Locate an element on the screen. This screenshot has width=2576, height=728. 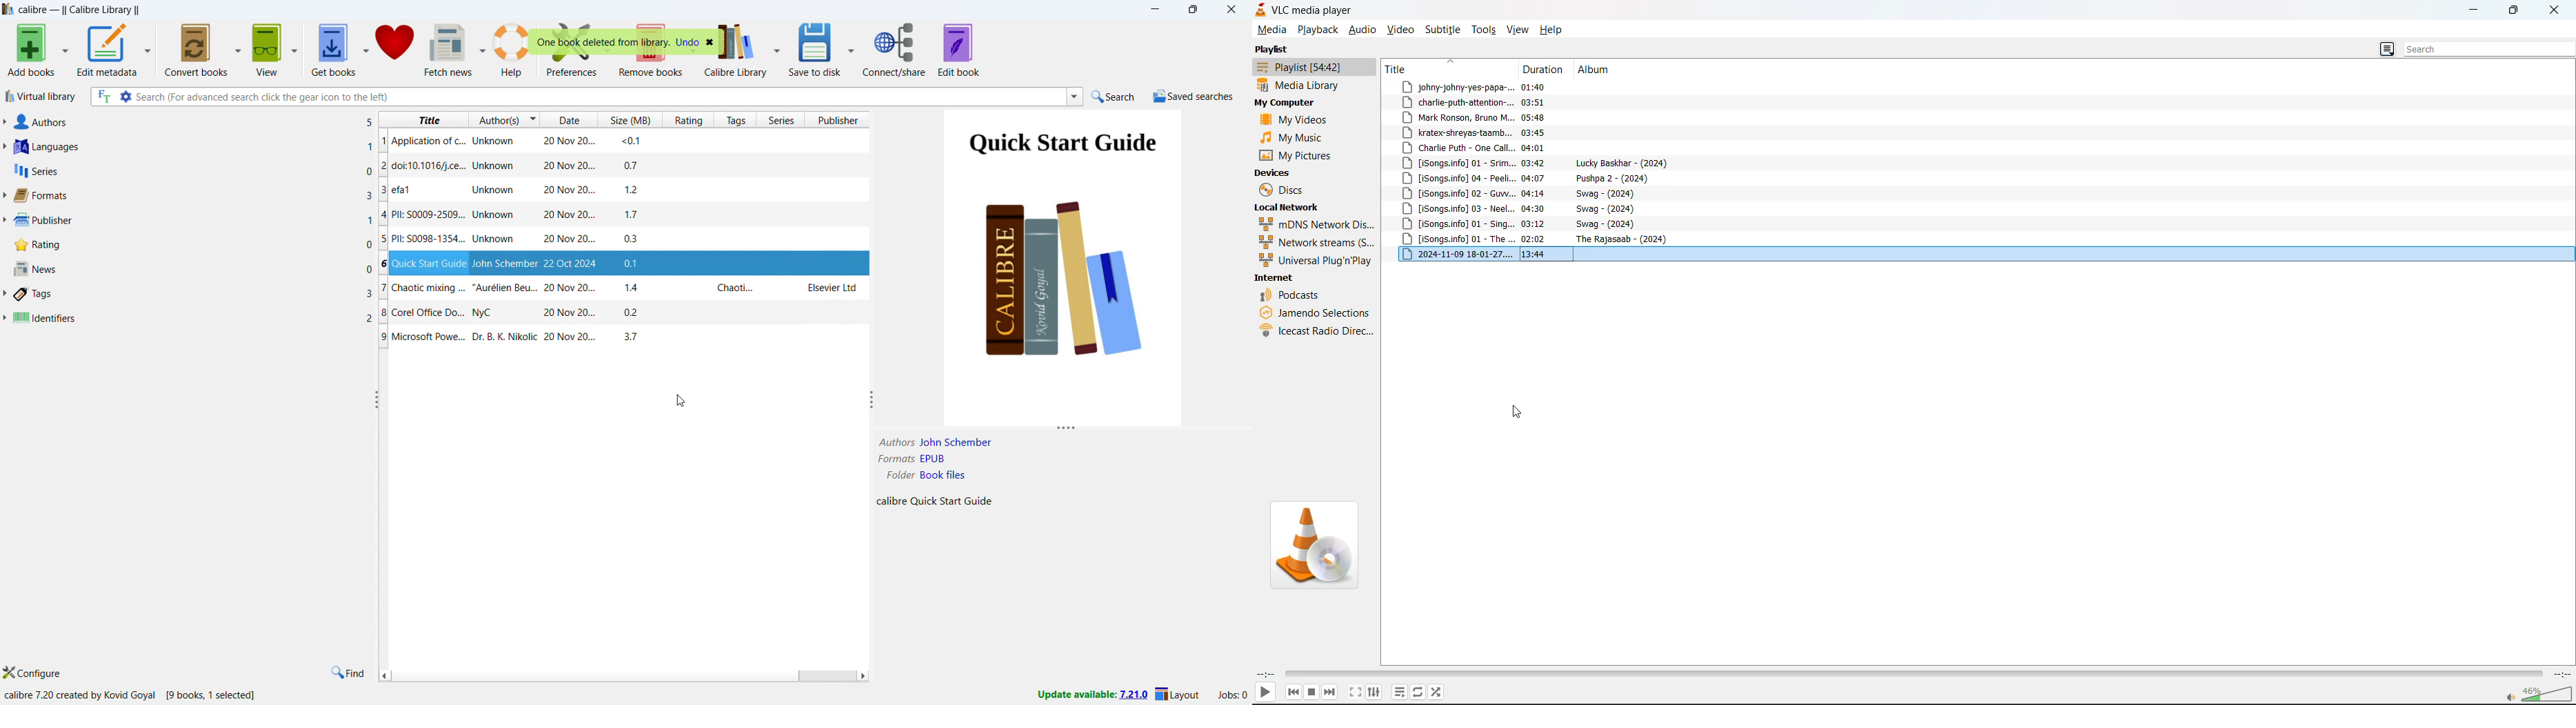
sort by rating is located at coordinates (692, 120).